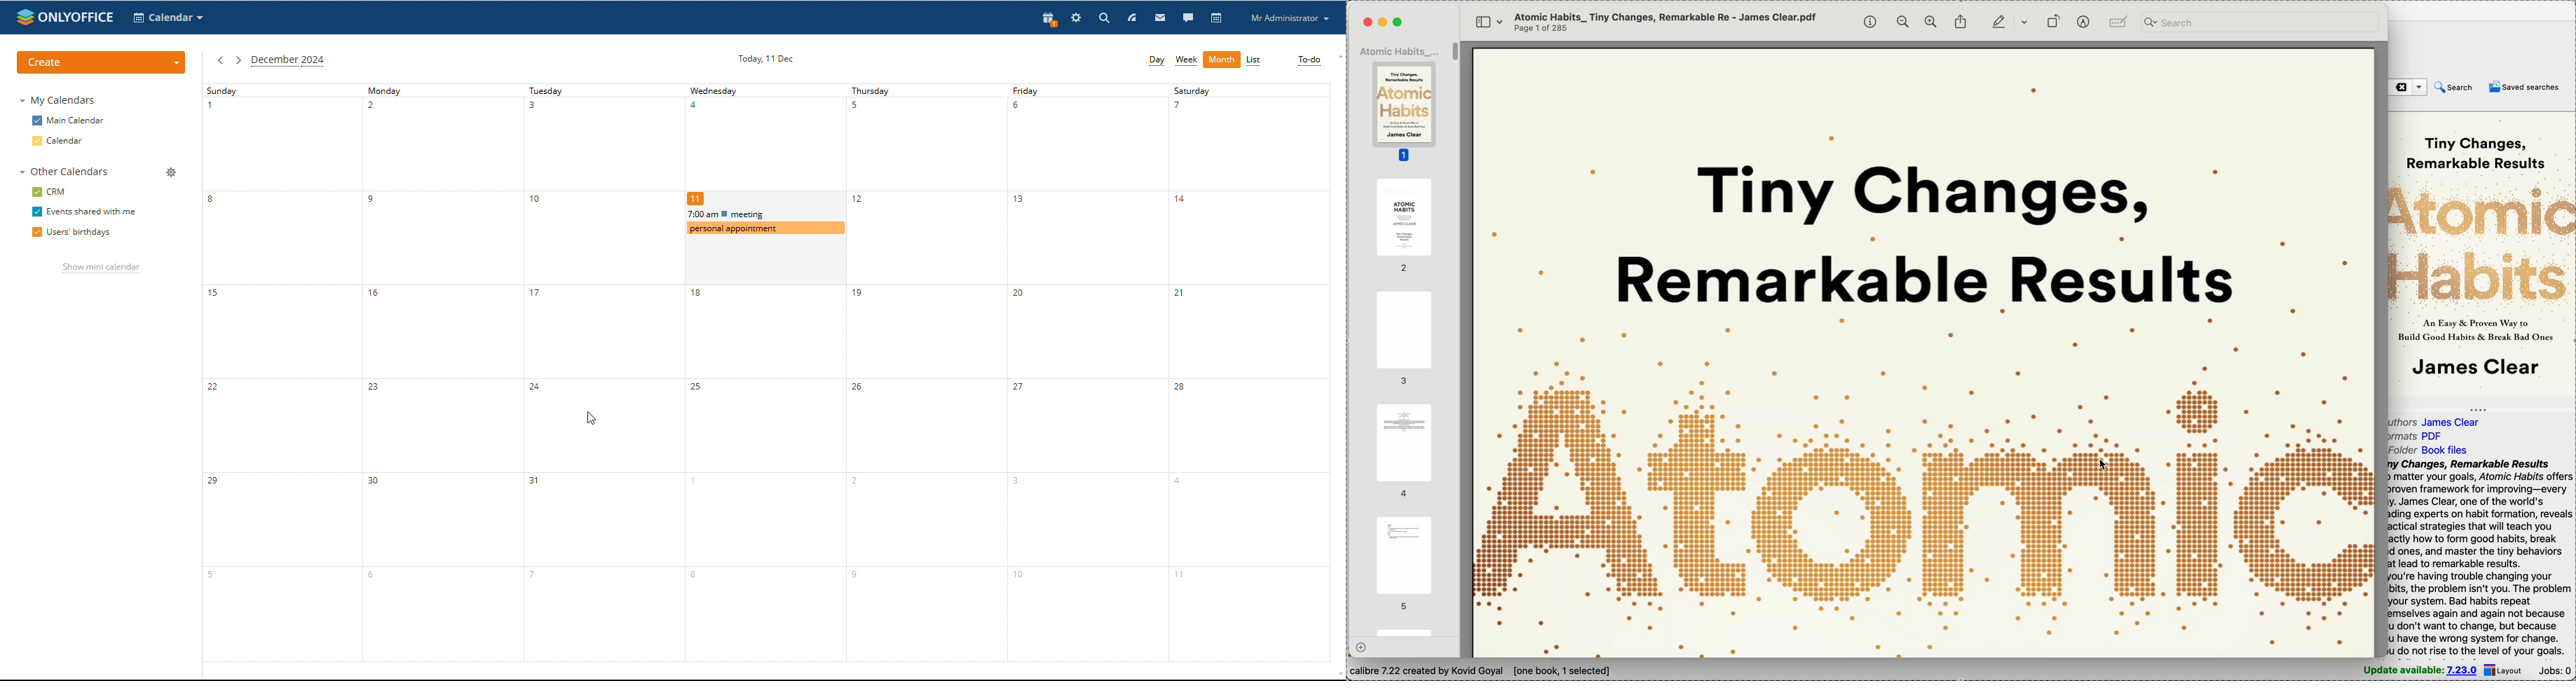 This screenshot has height=700, width=2576. Describe the element at coordinates (282, 373) in the screenshot. I see `sunday` at that location.